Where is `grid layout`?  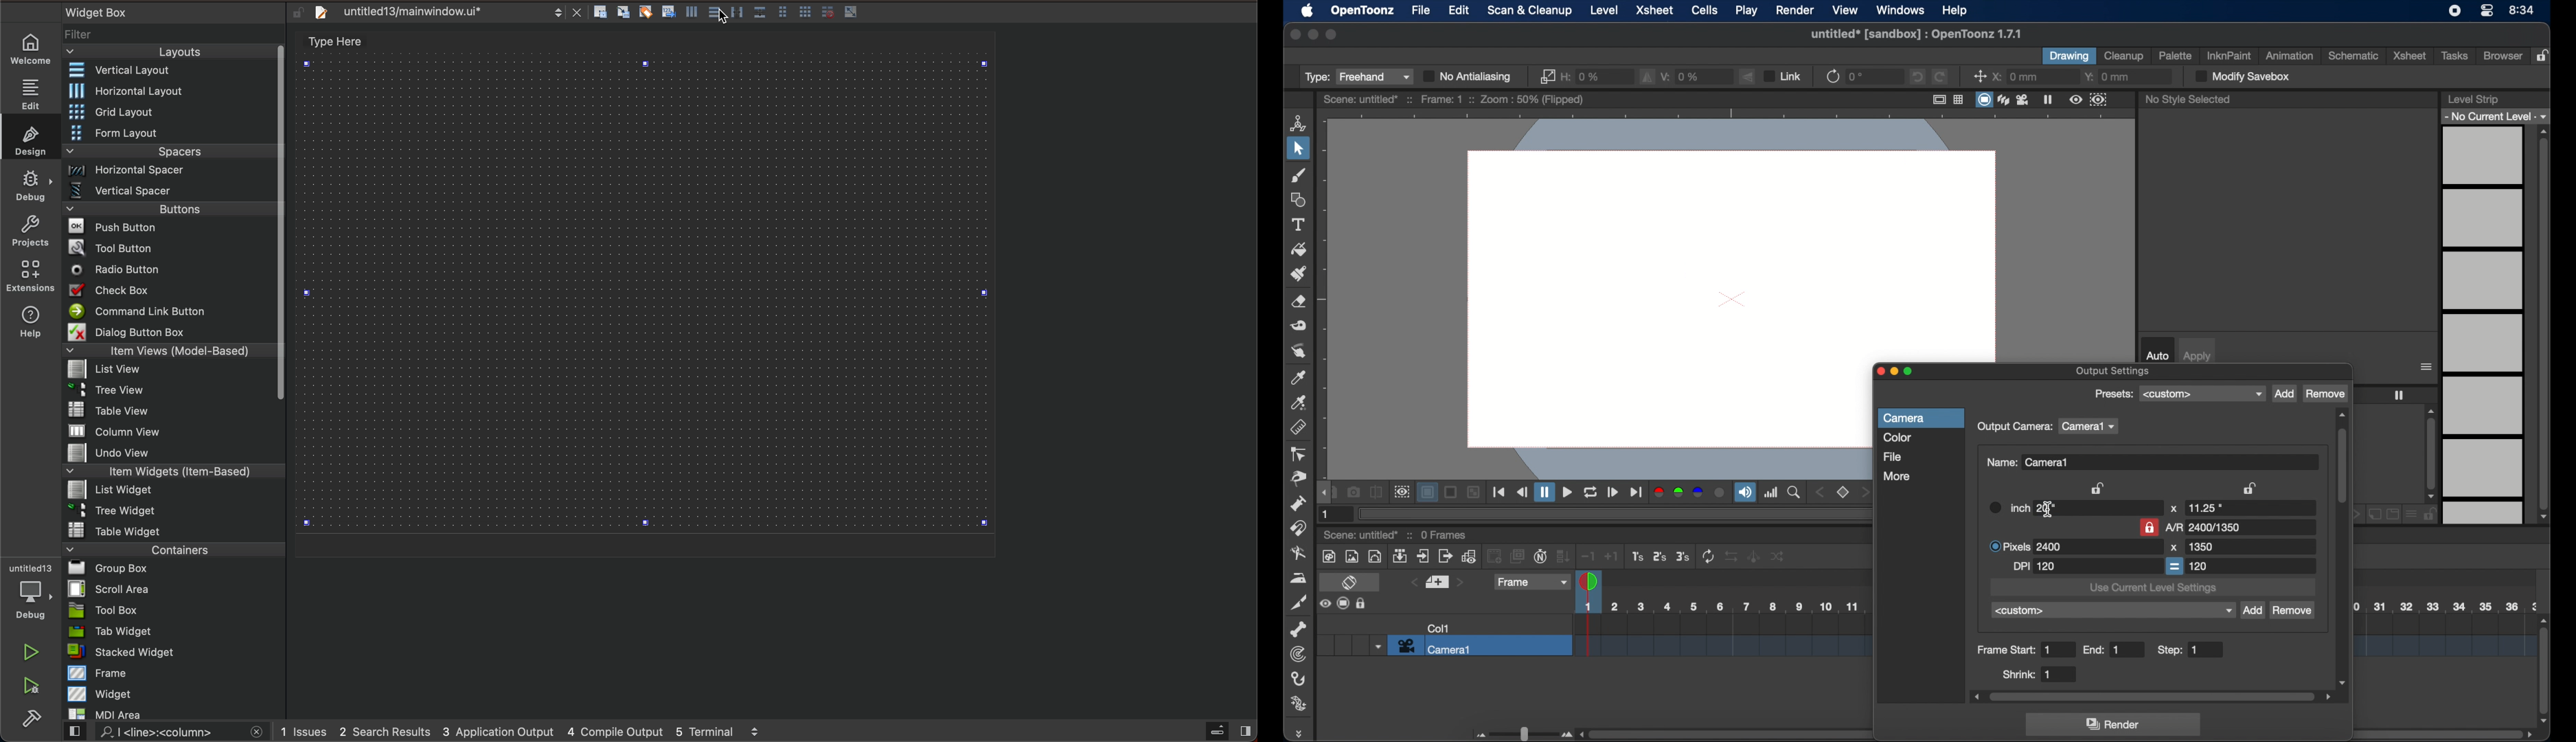
grid layout is located at coordinates (174, 111).